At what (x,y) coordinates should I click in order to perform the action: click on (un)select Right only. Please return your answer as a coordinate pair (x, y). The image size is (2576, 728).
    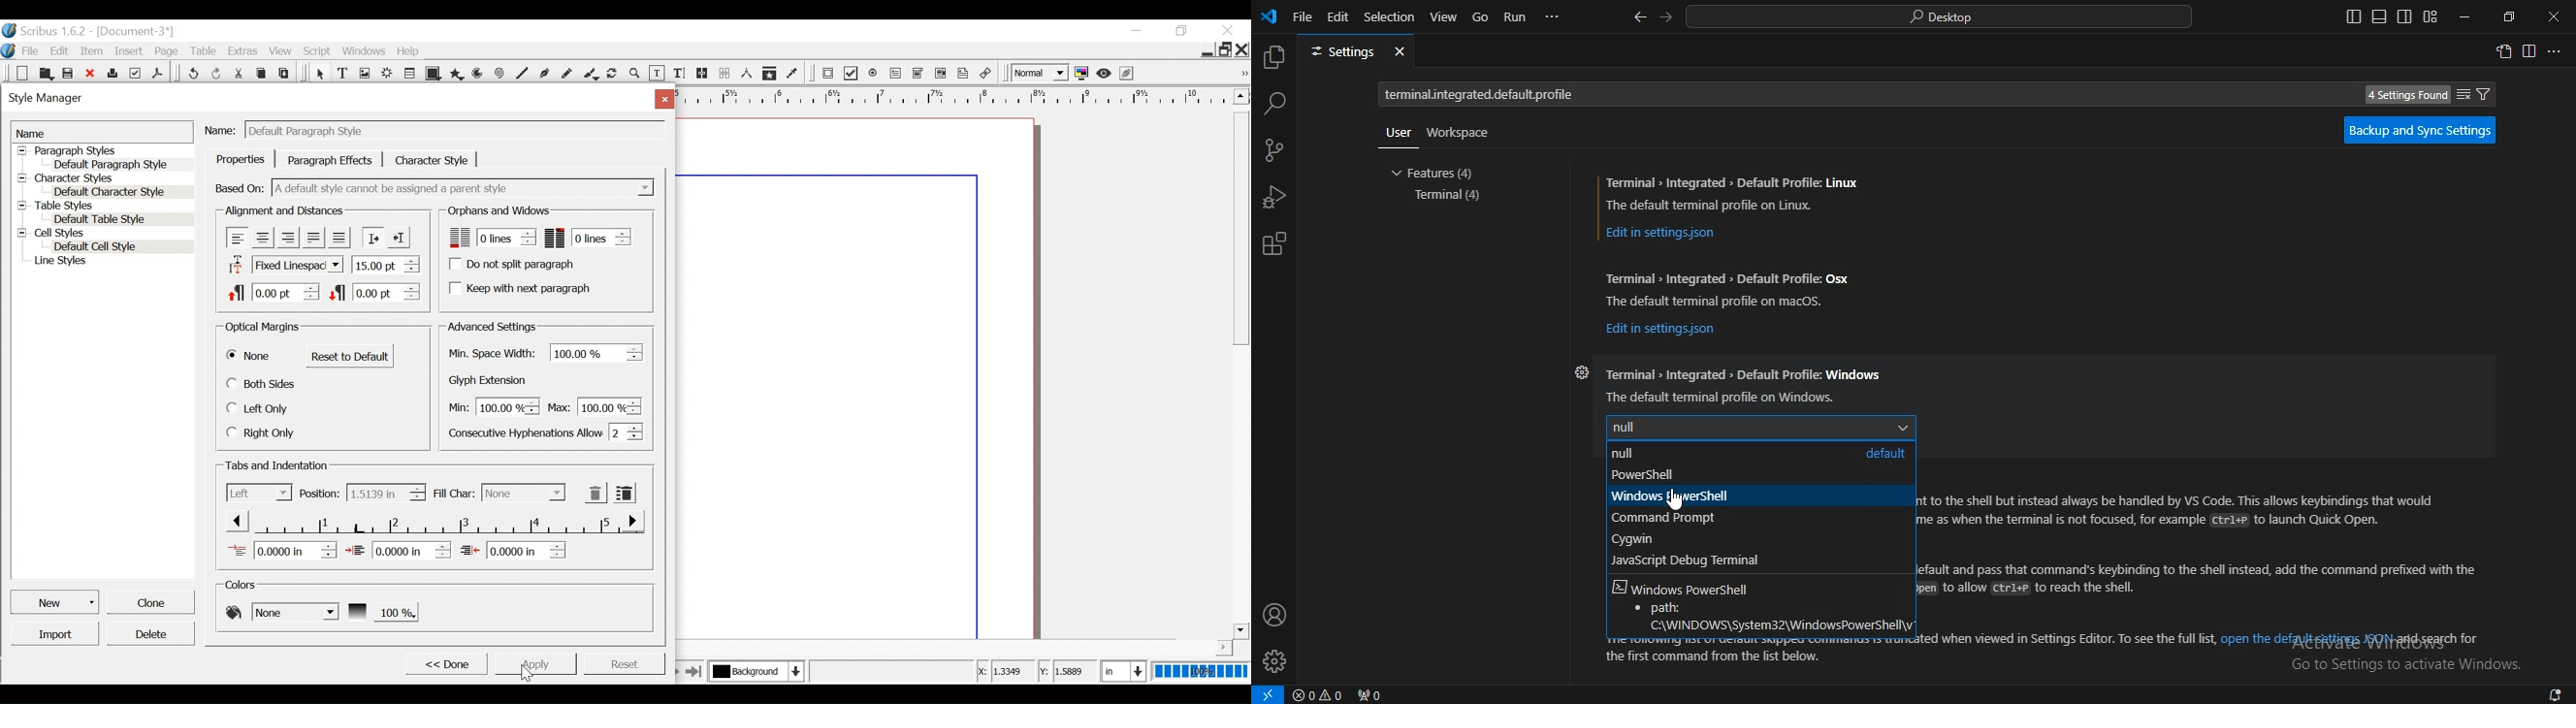
    Looking at the image, I should click on (260, 432).